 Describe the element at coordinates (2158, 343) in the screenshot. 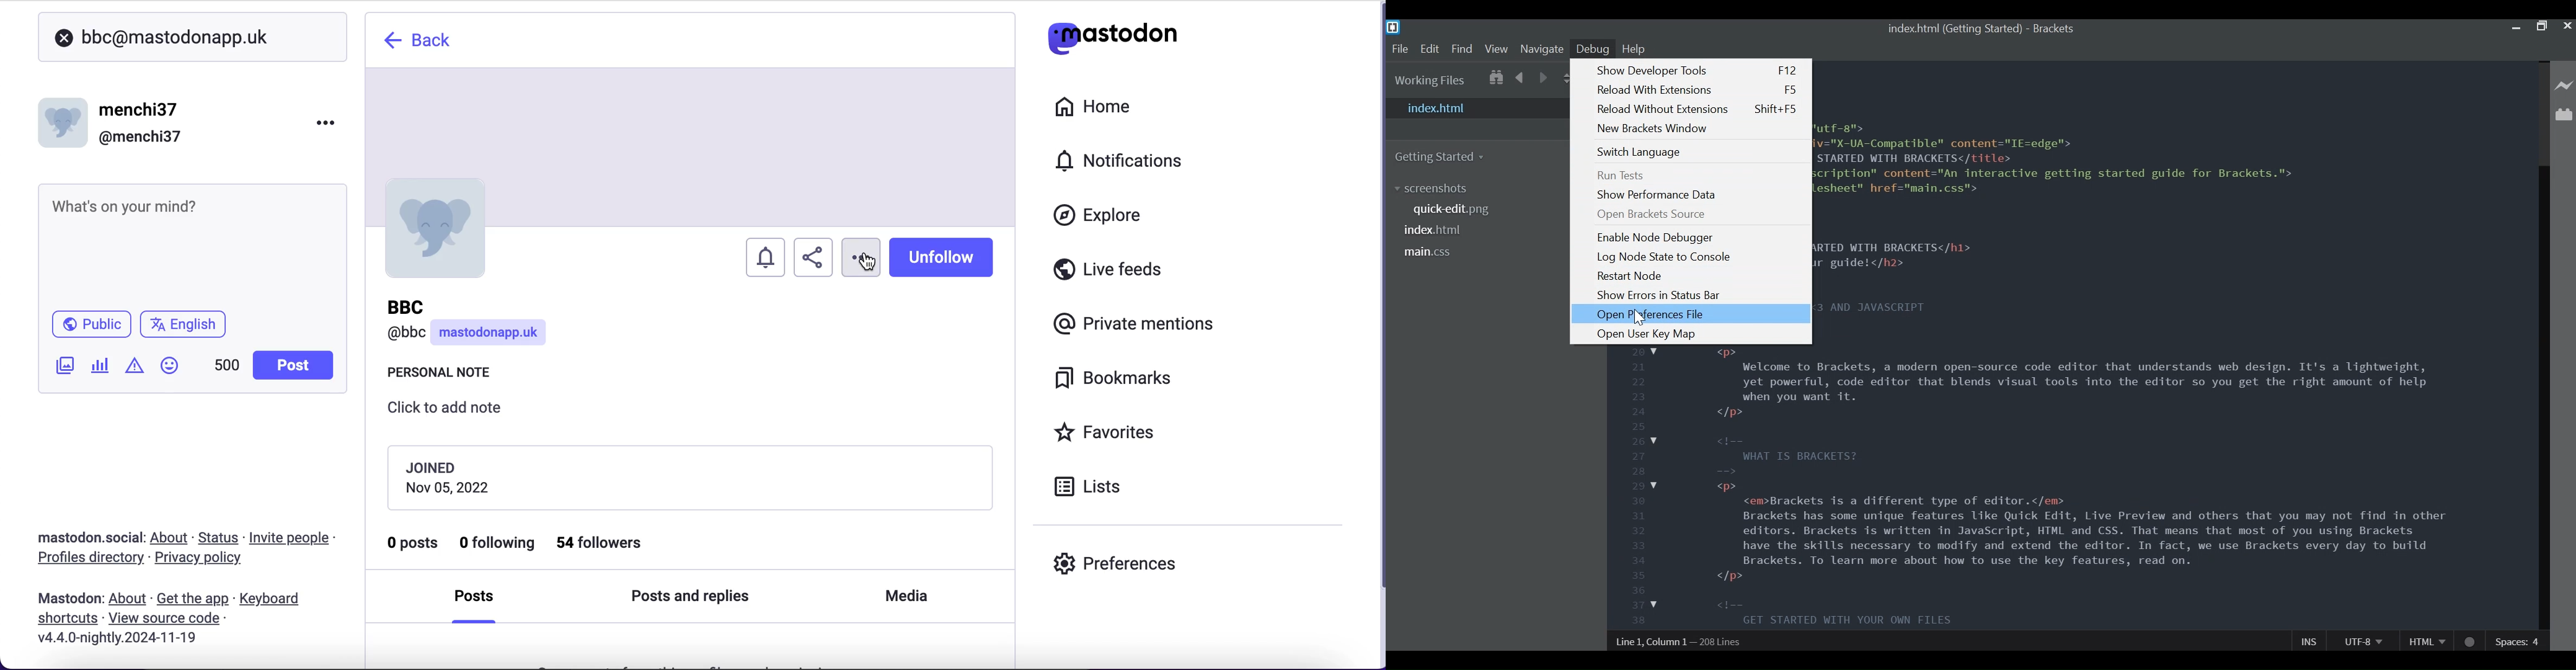

I see `<!DOCTYPE html>
<html>
<head>
<meta charset="utf-8">
<meta http-equiv="X-UA-Compatible" content="IE=edge">
<title>GETTING STARTED WITH BRACKETS</title>
<meta name="description" content="An interactive getting started guide for Brackets.">
<link rel="stylesheet" href="main.css">
</head>
<body>
<h1>GETTING STARTED WITH BRACKETS</h1>
<h2>This is your guide!</h2>
<1--
MADE WITH <3 AND JAVASCRIPT
<p>
Welcome to Brackets, a modern open-source code editor that understands web design. It's a lightweight,
yet powerful, code editor that blends visual tools into the editor so you get the right amount of help
when you want it.
</p>
pri
WHAT IS BRACKETS?
<p>
<em>Brackets is a different type of editor.</em>
Brackets has some unique features like Quick Edit, Live Preview and others that you may not find in other
editors. Brackets is written in JavaScript, HTML and CSS. That means that most of you using Brackets
have the skills necessary to modify and extend the editor. In fact, we use Brackets every day to build
Brackets. To learn more about how to use the key features, read on.
</p>
ee
GET STARTED WITH YOUR OWN FILES` at that location.